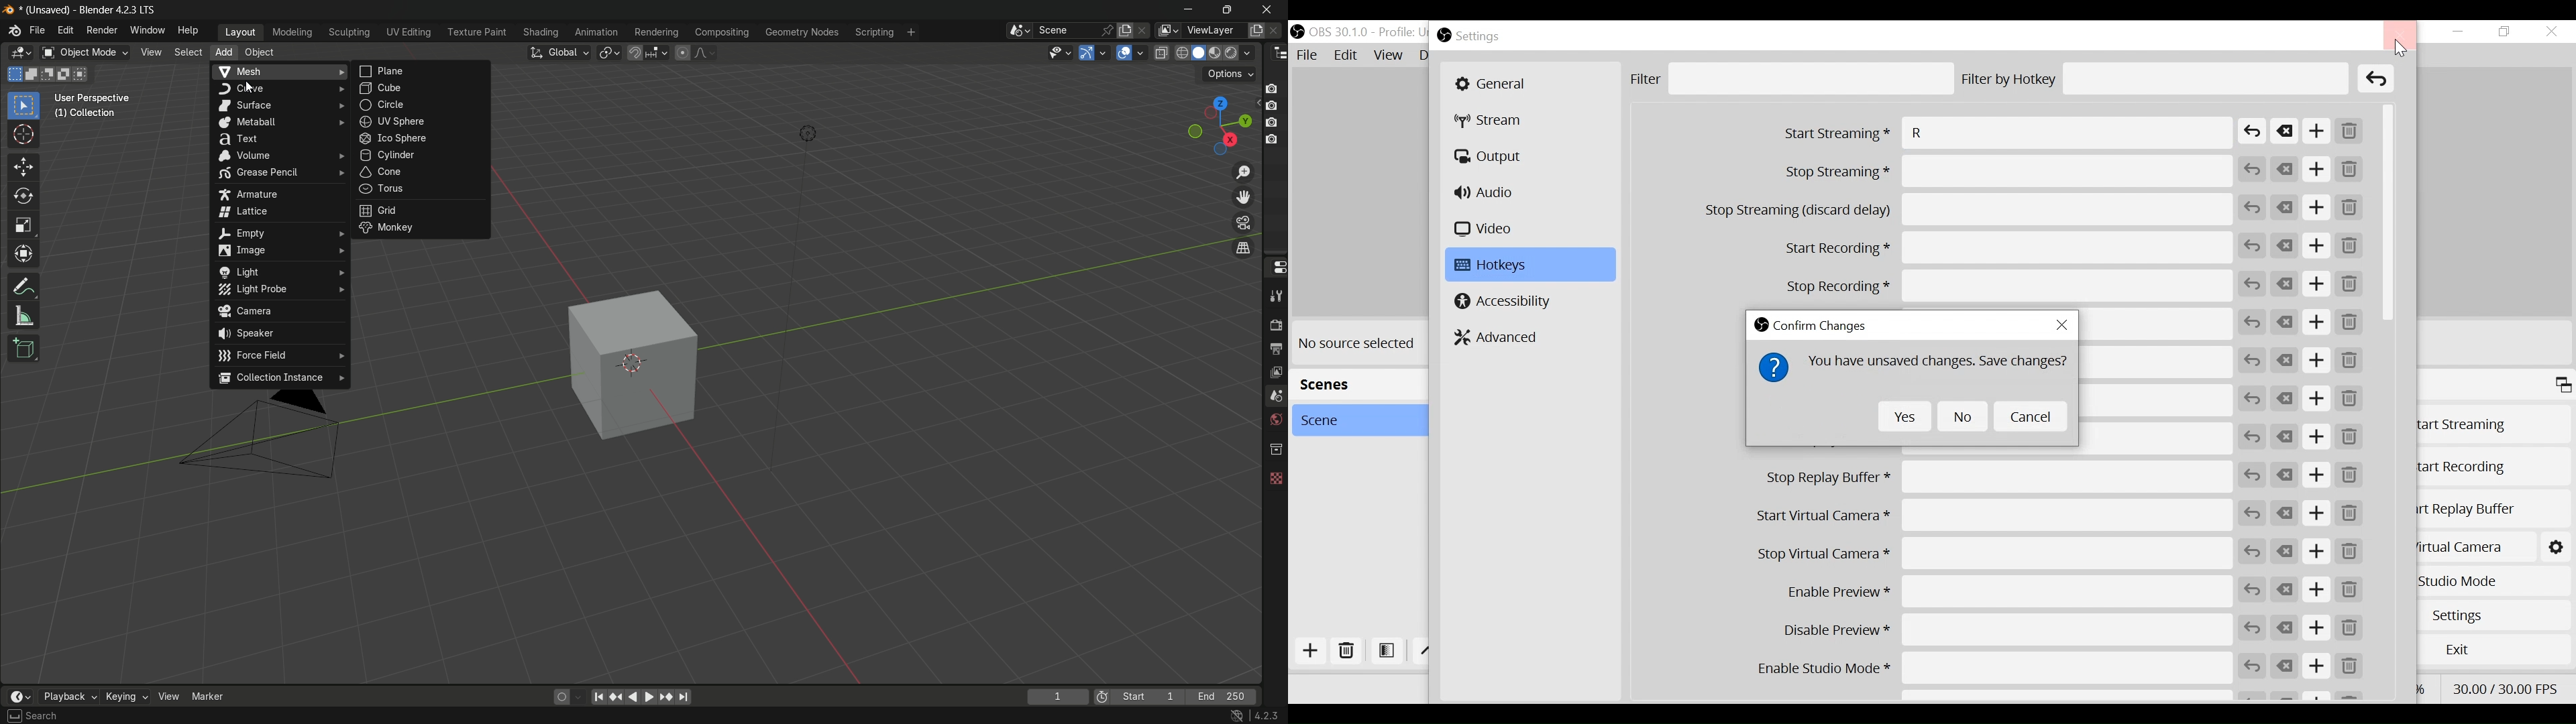 The width and height of the screenshot is (2576, 728). Describe the element at coordinates (2251, 131) in the screenshot. I see `Revert` at that location.